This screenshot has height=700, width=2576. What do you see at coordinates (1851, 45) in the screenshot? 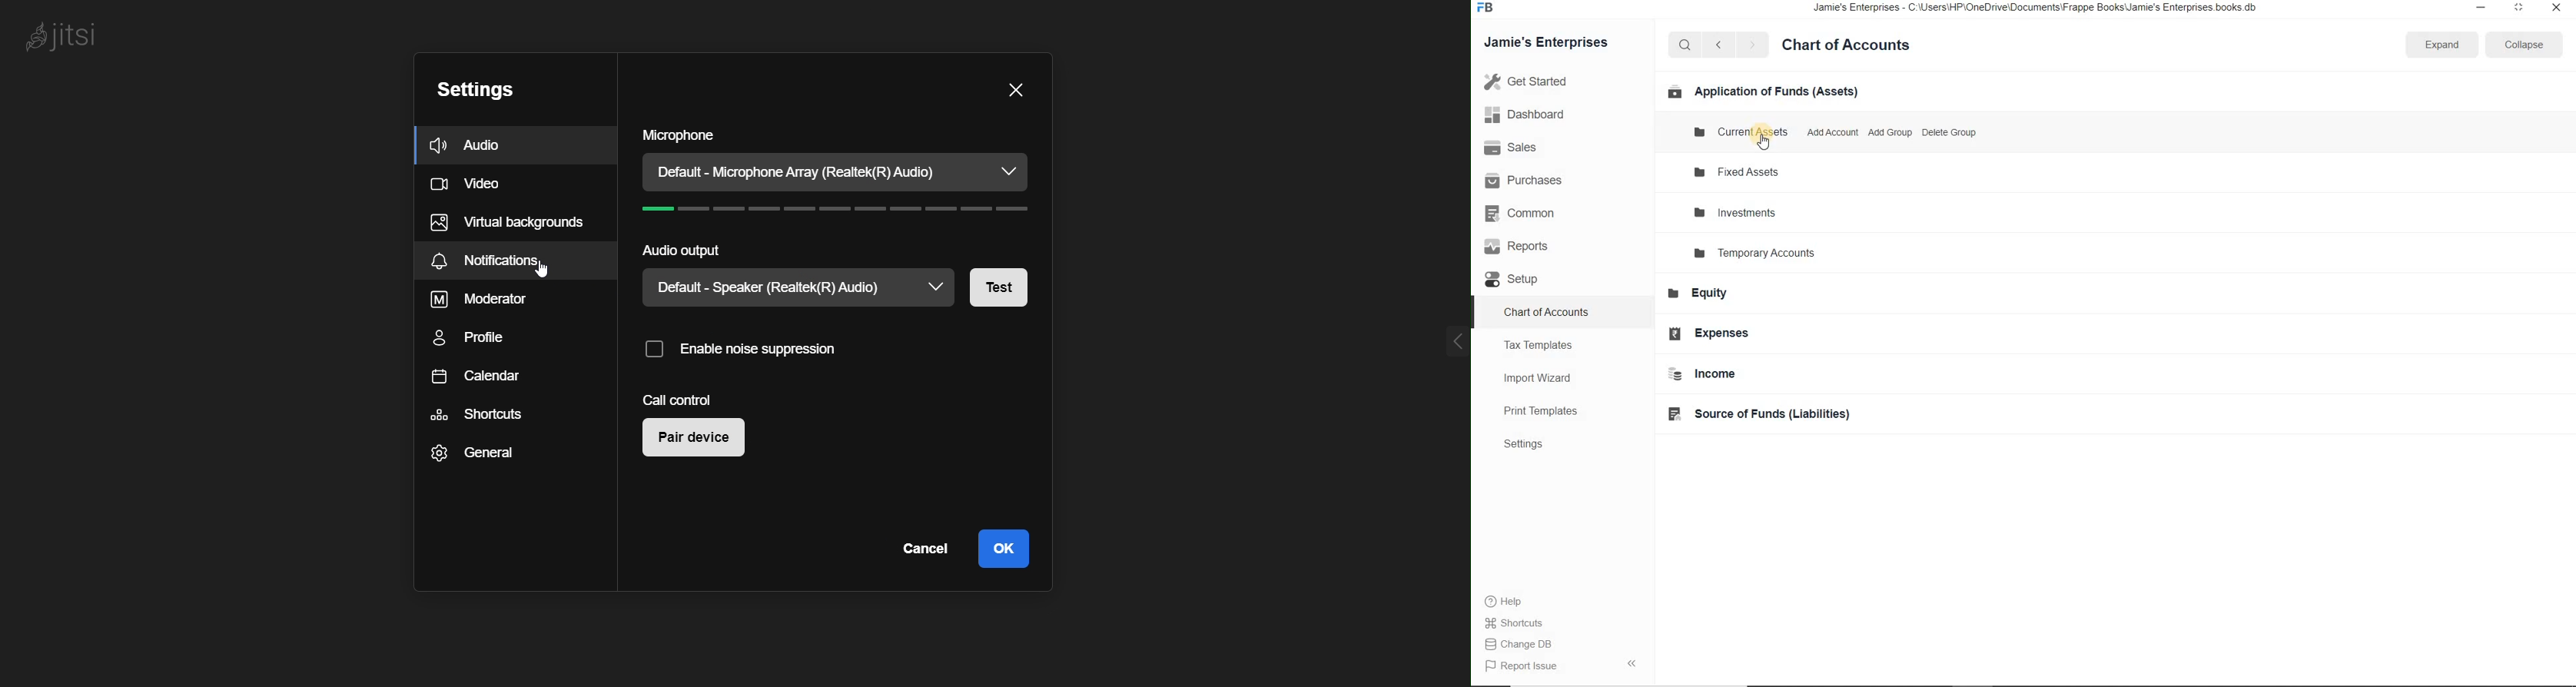
I see `Chart of Accounts` at bounding box center [1851, 45].